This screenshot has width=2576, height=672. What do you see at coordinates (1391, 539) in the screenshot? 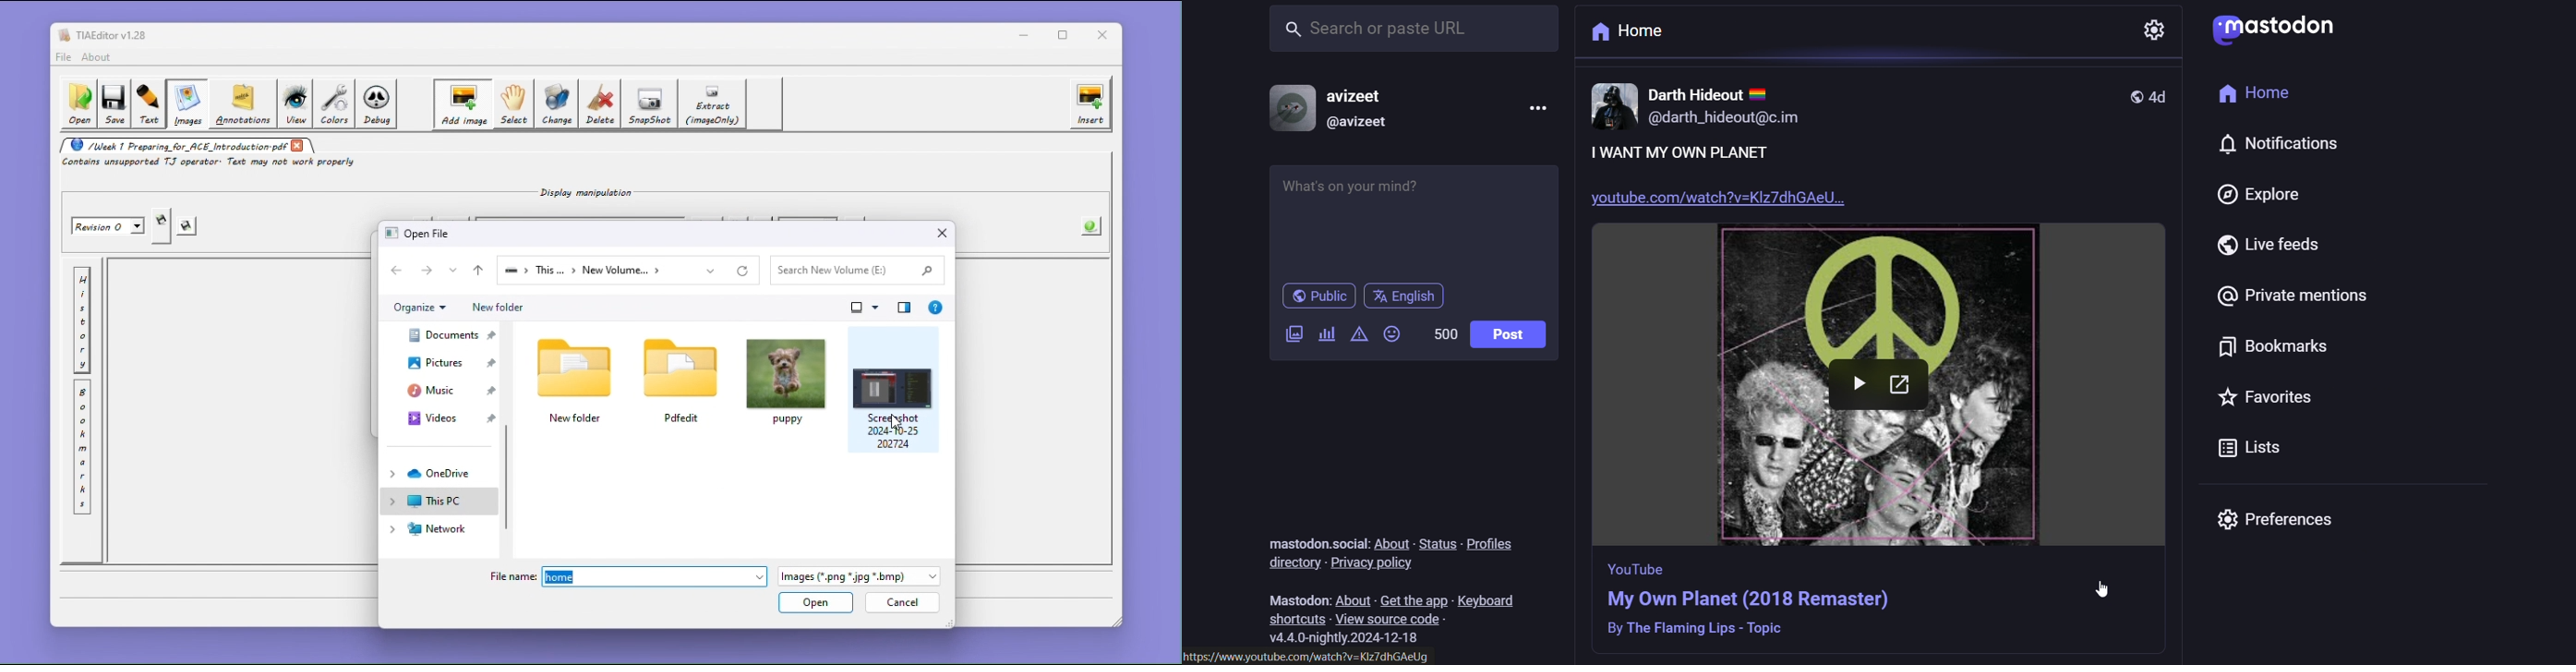
I see `about` at bounding box center [1391, 539].